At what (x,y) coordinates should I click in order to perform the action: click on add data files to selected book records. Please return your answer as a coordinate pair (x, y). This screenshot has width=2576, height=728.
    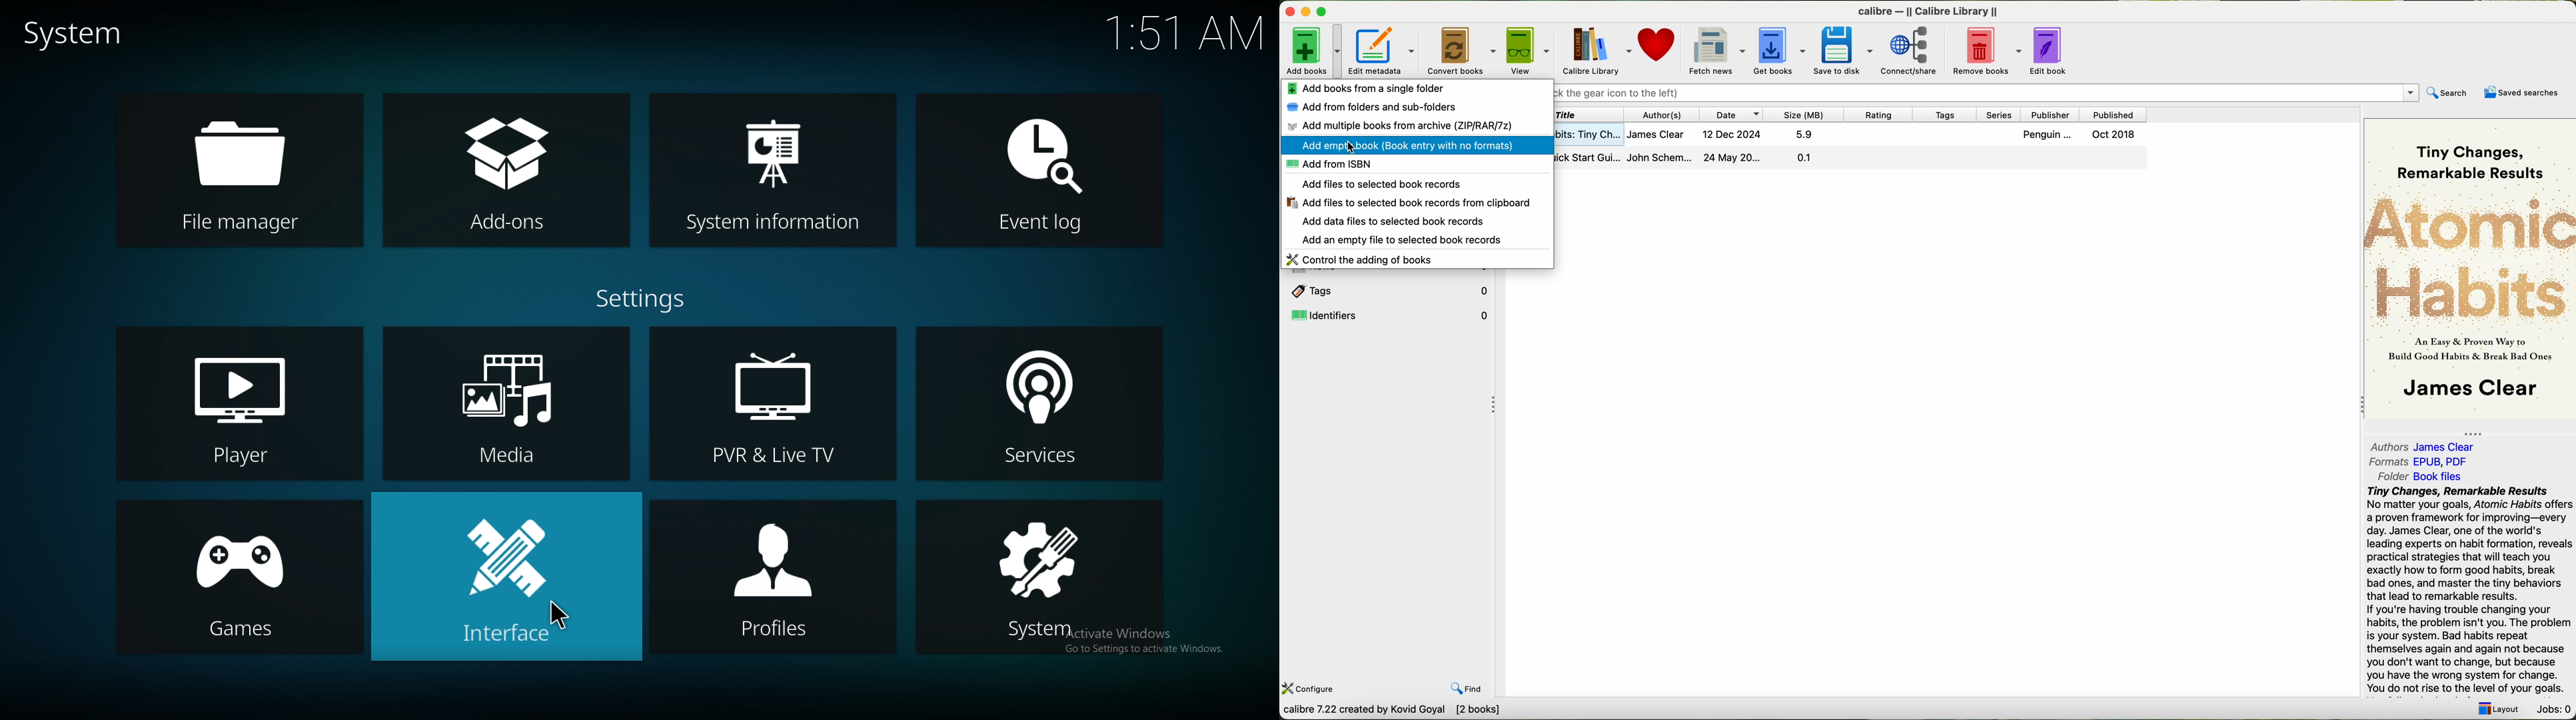
    Looking at the image, I should click on (1394, 221).